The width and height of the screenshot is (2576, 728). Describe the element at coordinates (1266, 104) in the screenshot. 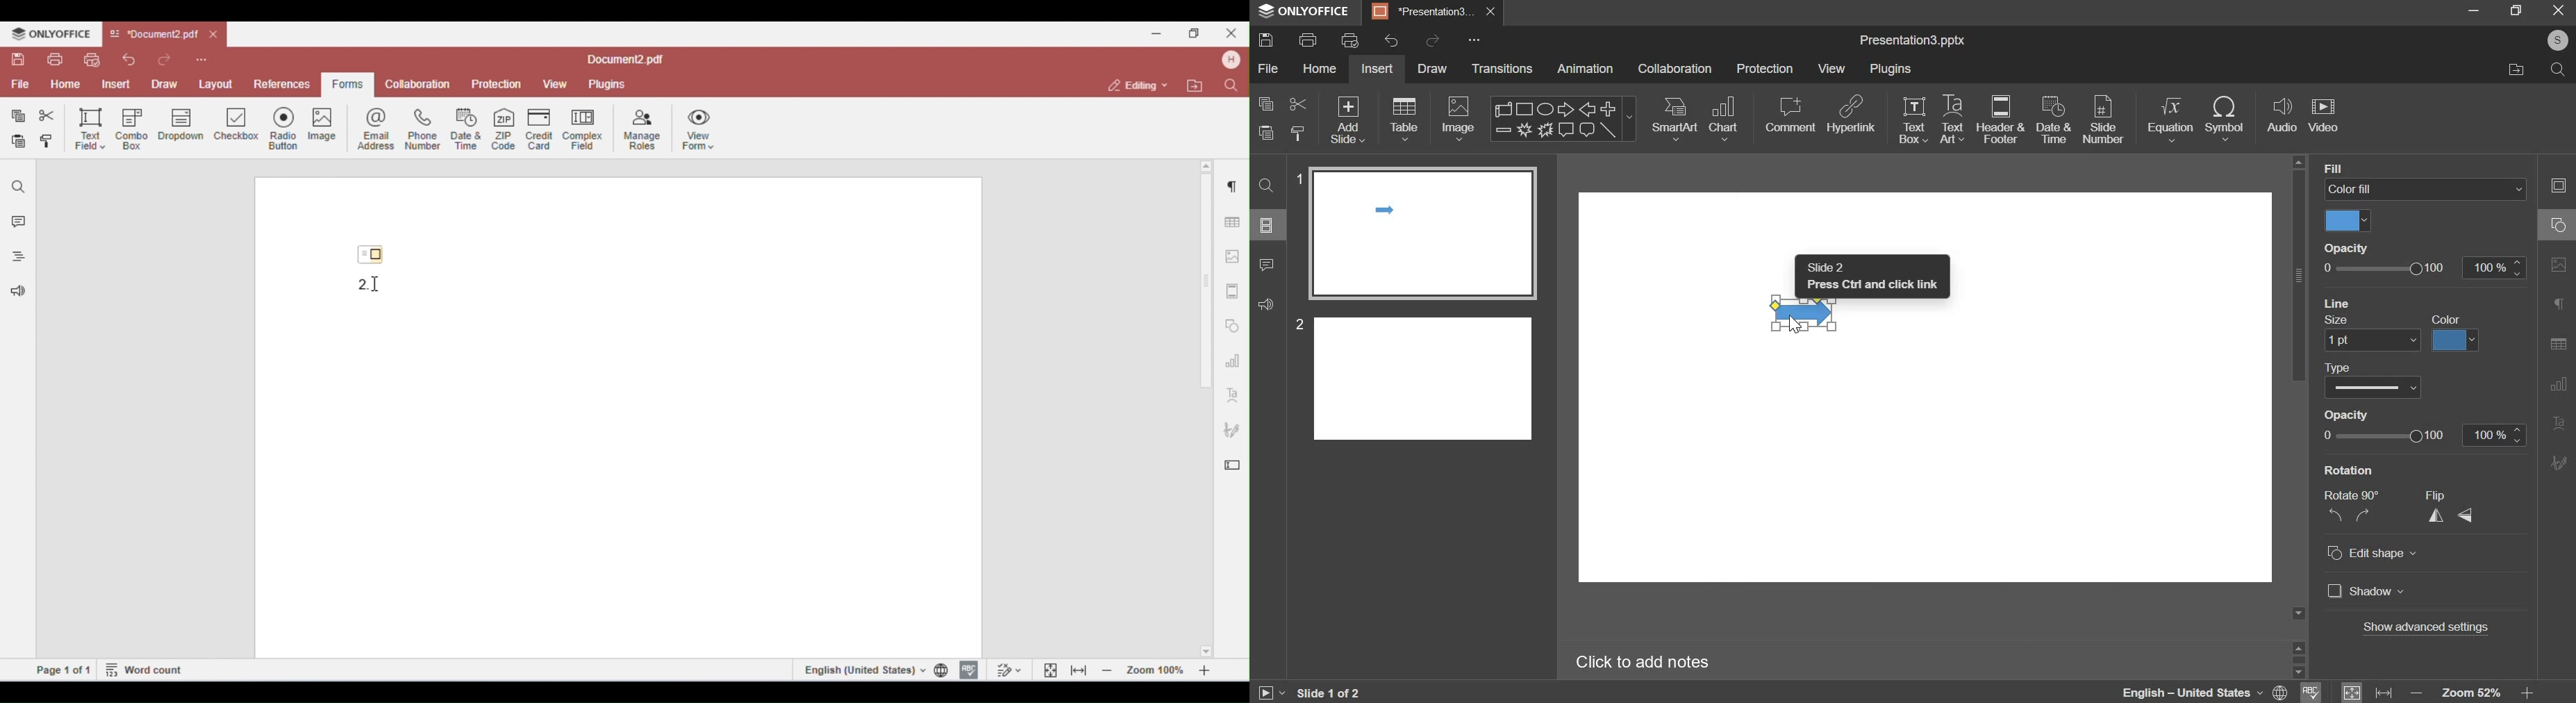

I see `copy` at that location.